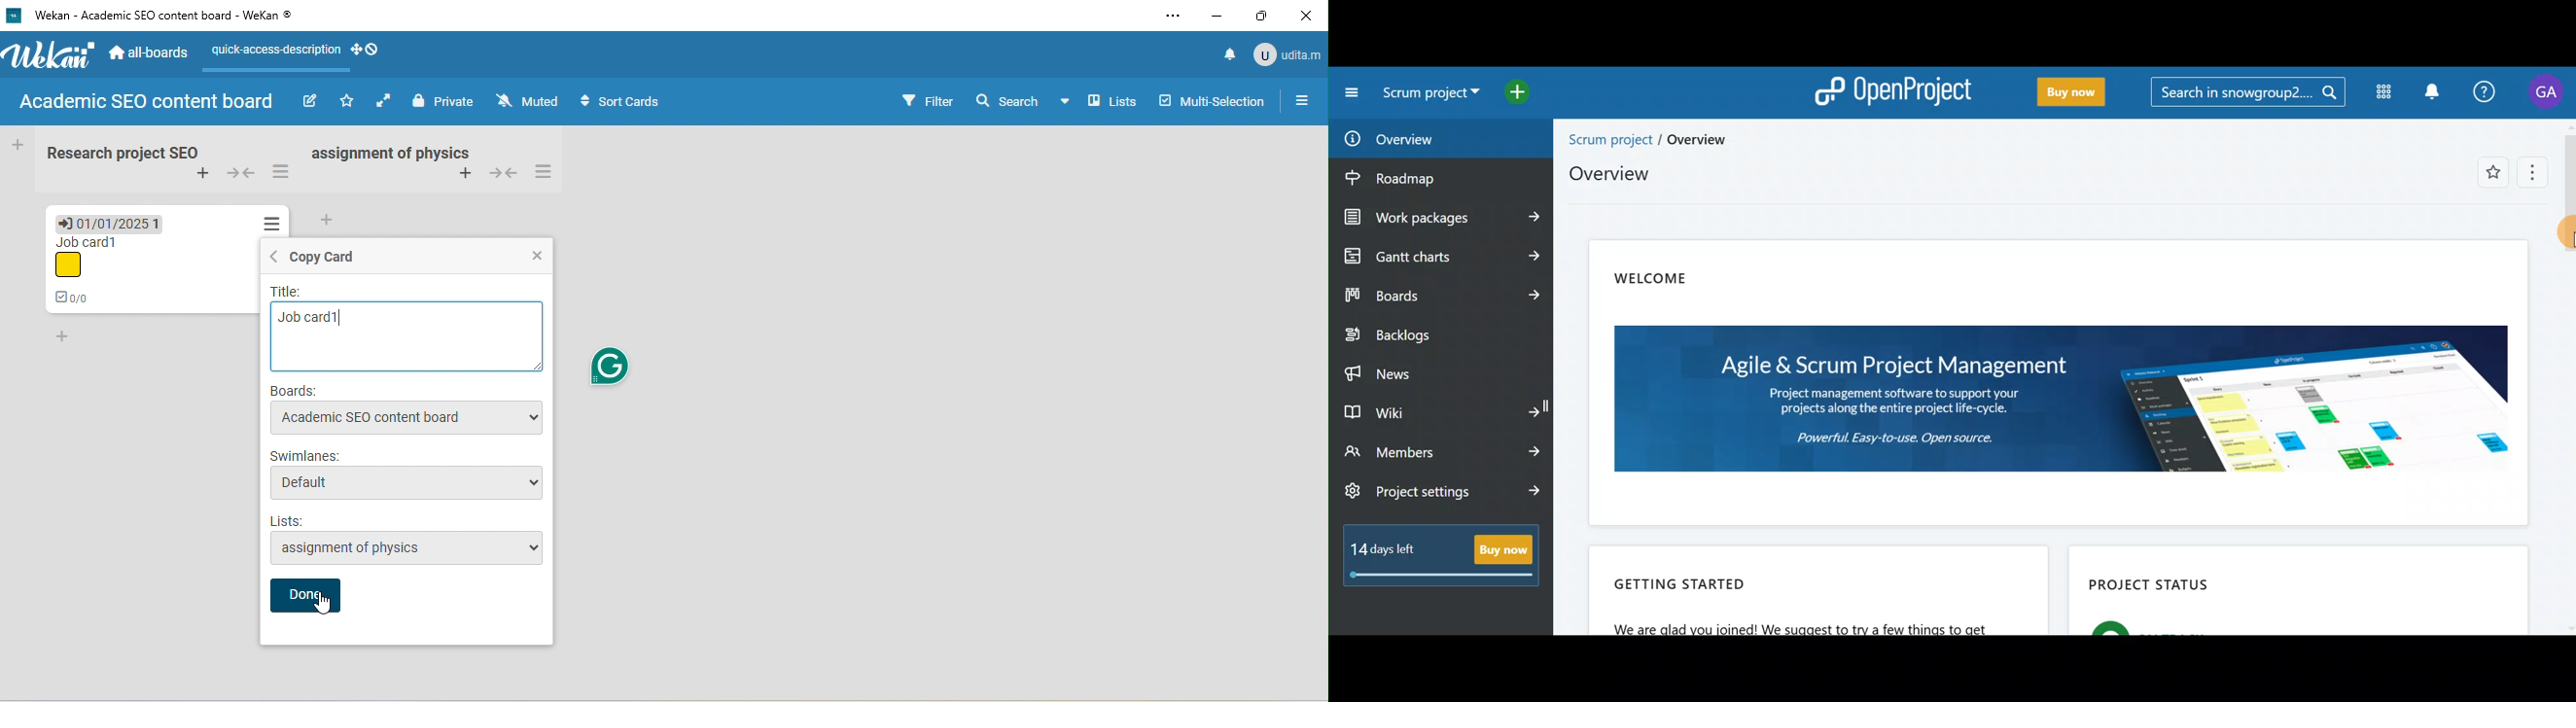  Describe the element at coordinates (406, 549) in the screenshot. I see `assignment of physics` at that location.